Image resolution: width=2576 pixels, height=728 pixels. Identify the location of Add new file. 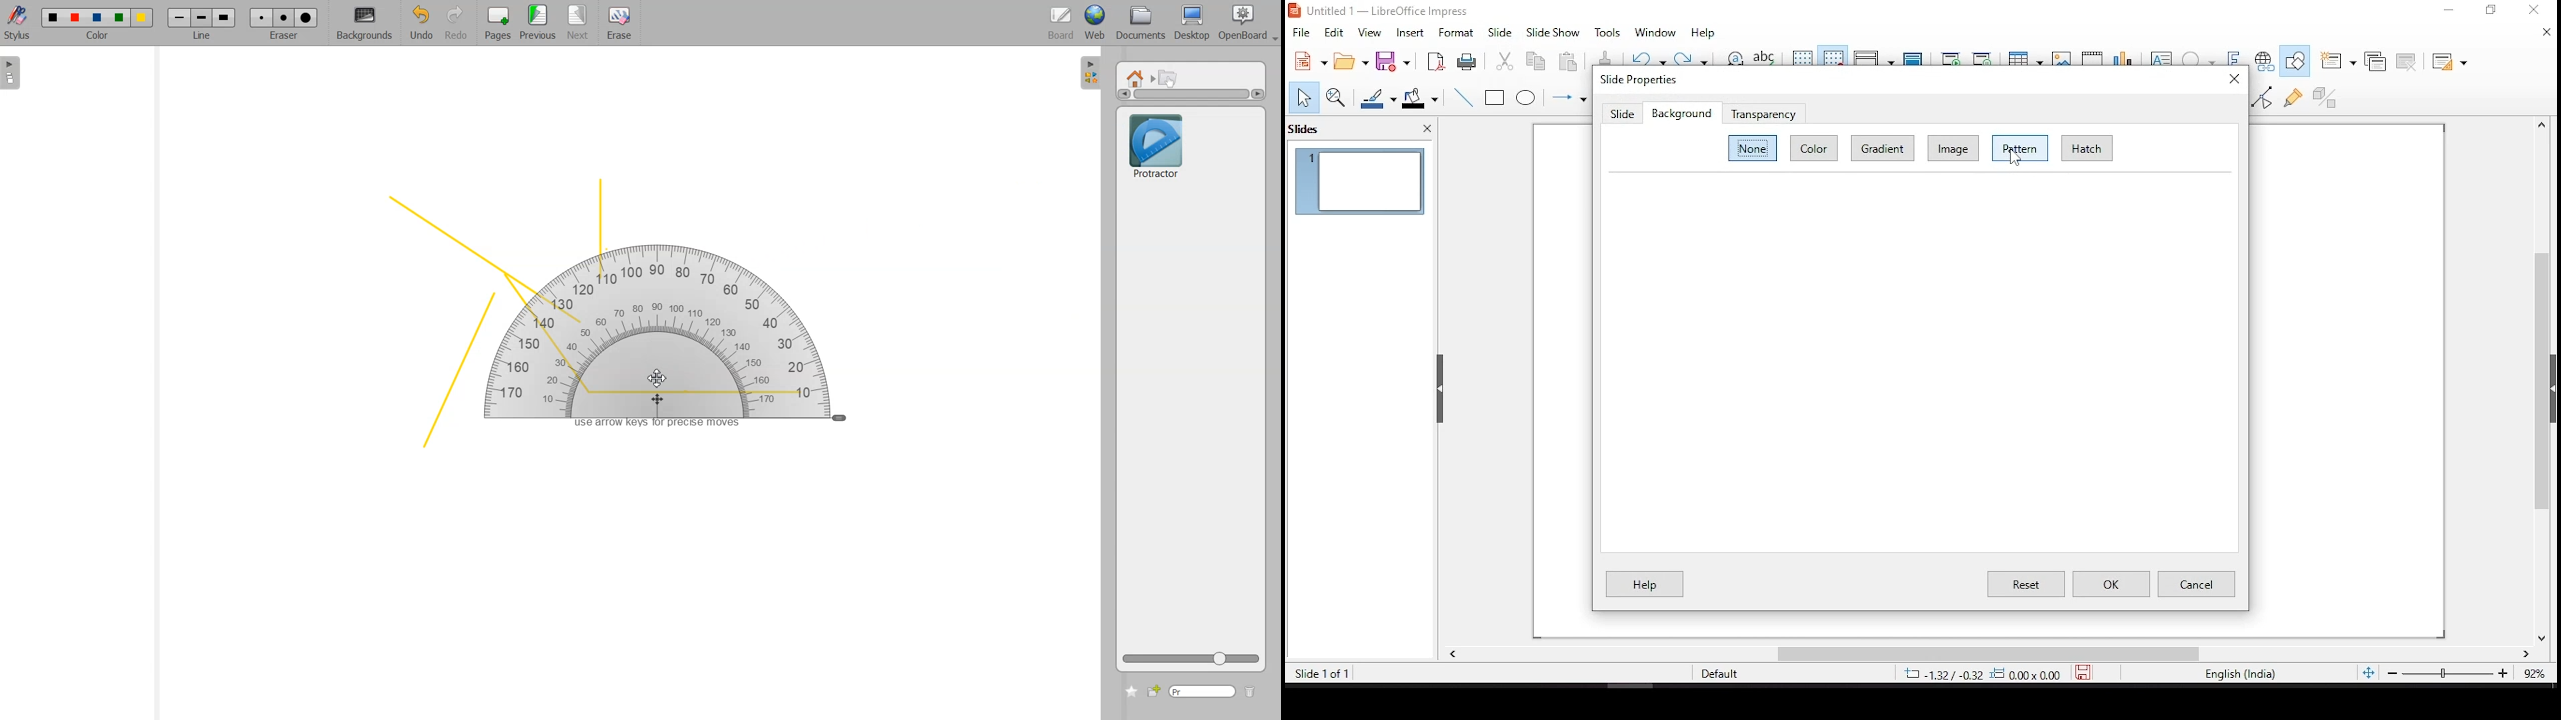
(1153, 691).